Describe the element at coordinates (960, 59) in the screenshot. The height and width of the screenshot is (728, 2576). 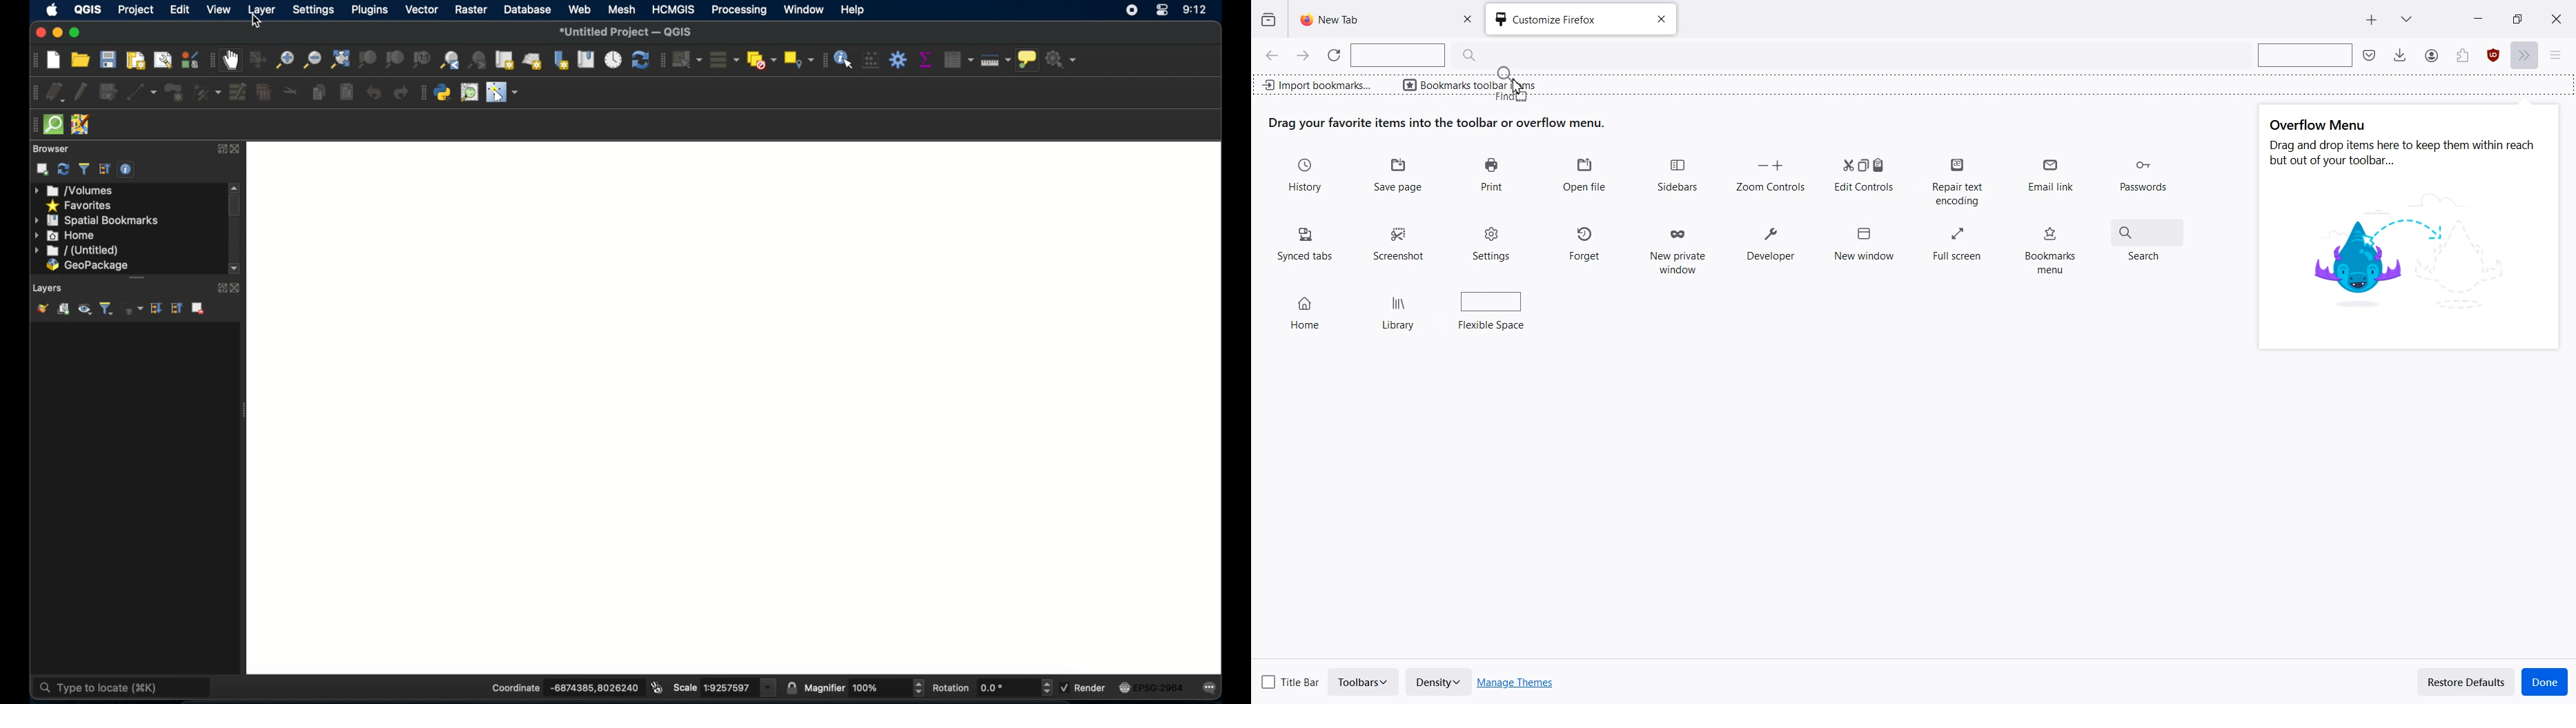
I see `open attribute table` at that location.